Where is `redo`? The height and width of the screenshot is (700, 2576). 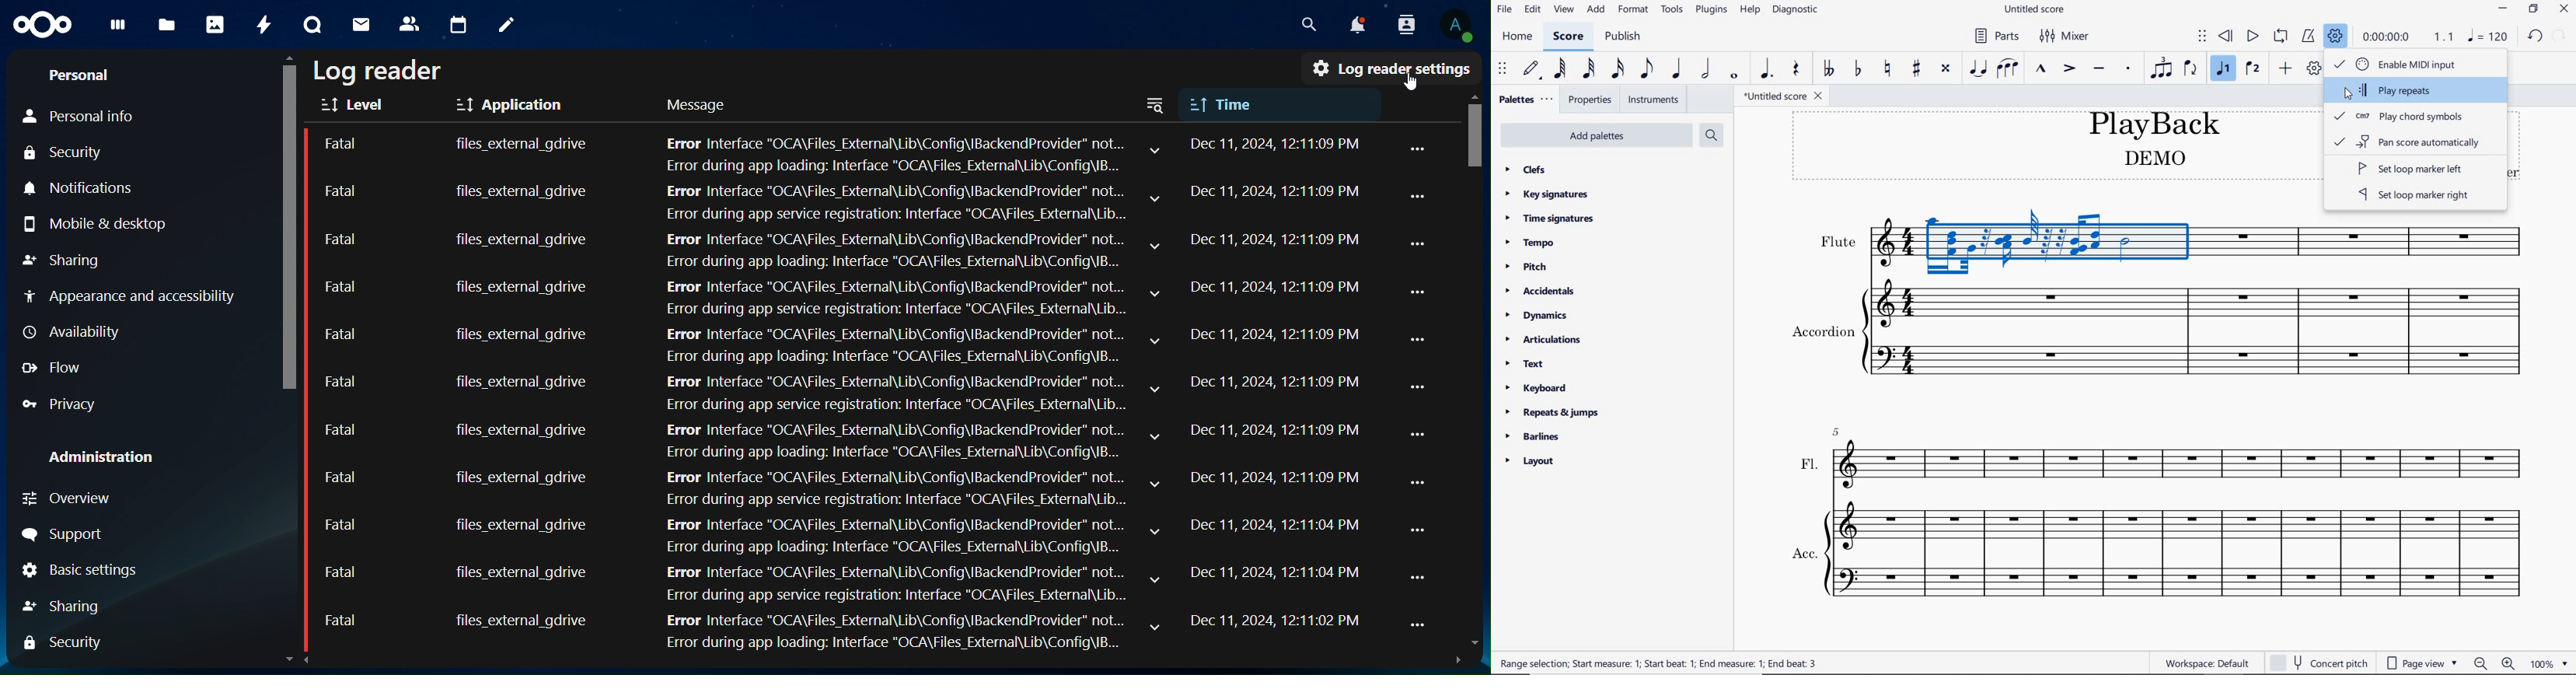 redo is located at coordinates (2560, 35).